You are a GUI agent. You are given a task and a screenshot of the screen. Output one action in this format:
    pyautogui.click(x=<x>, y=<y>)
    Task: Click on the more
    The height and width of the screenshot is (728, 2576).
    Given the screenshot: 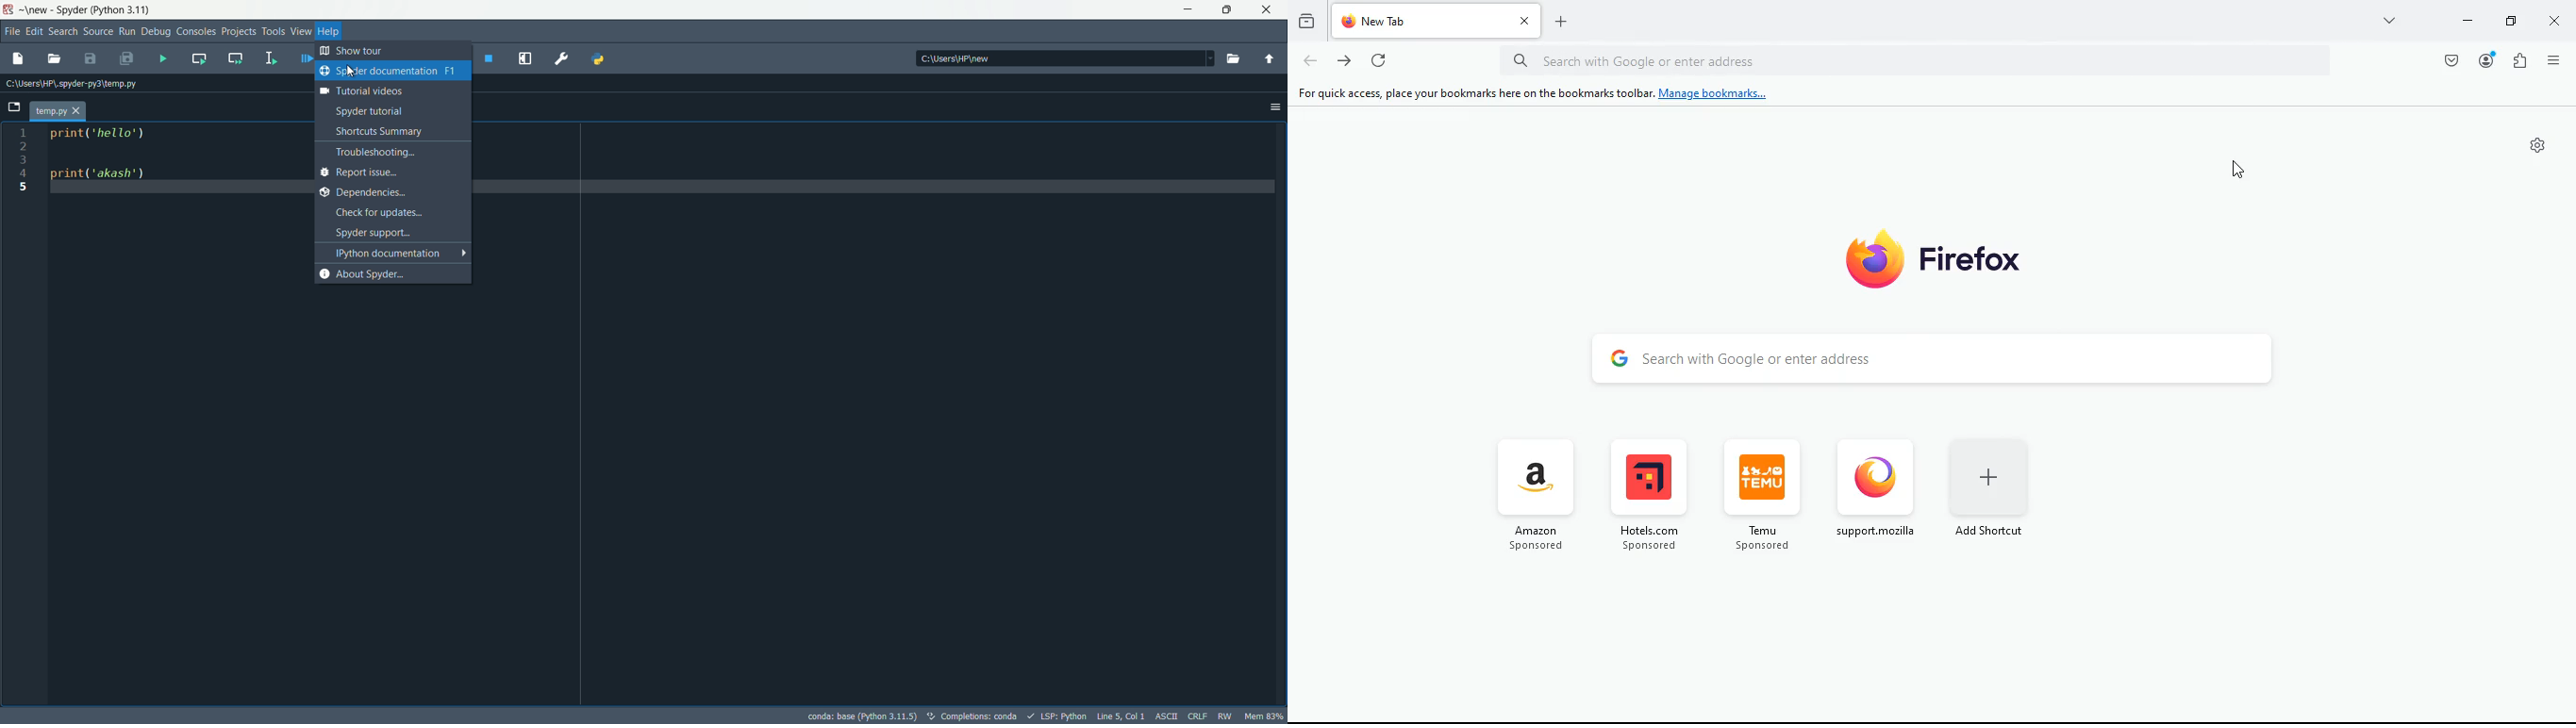 What is the action you would take?
    pyautogui.click(x=2387, y=20)
    